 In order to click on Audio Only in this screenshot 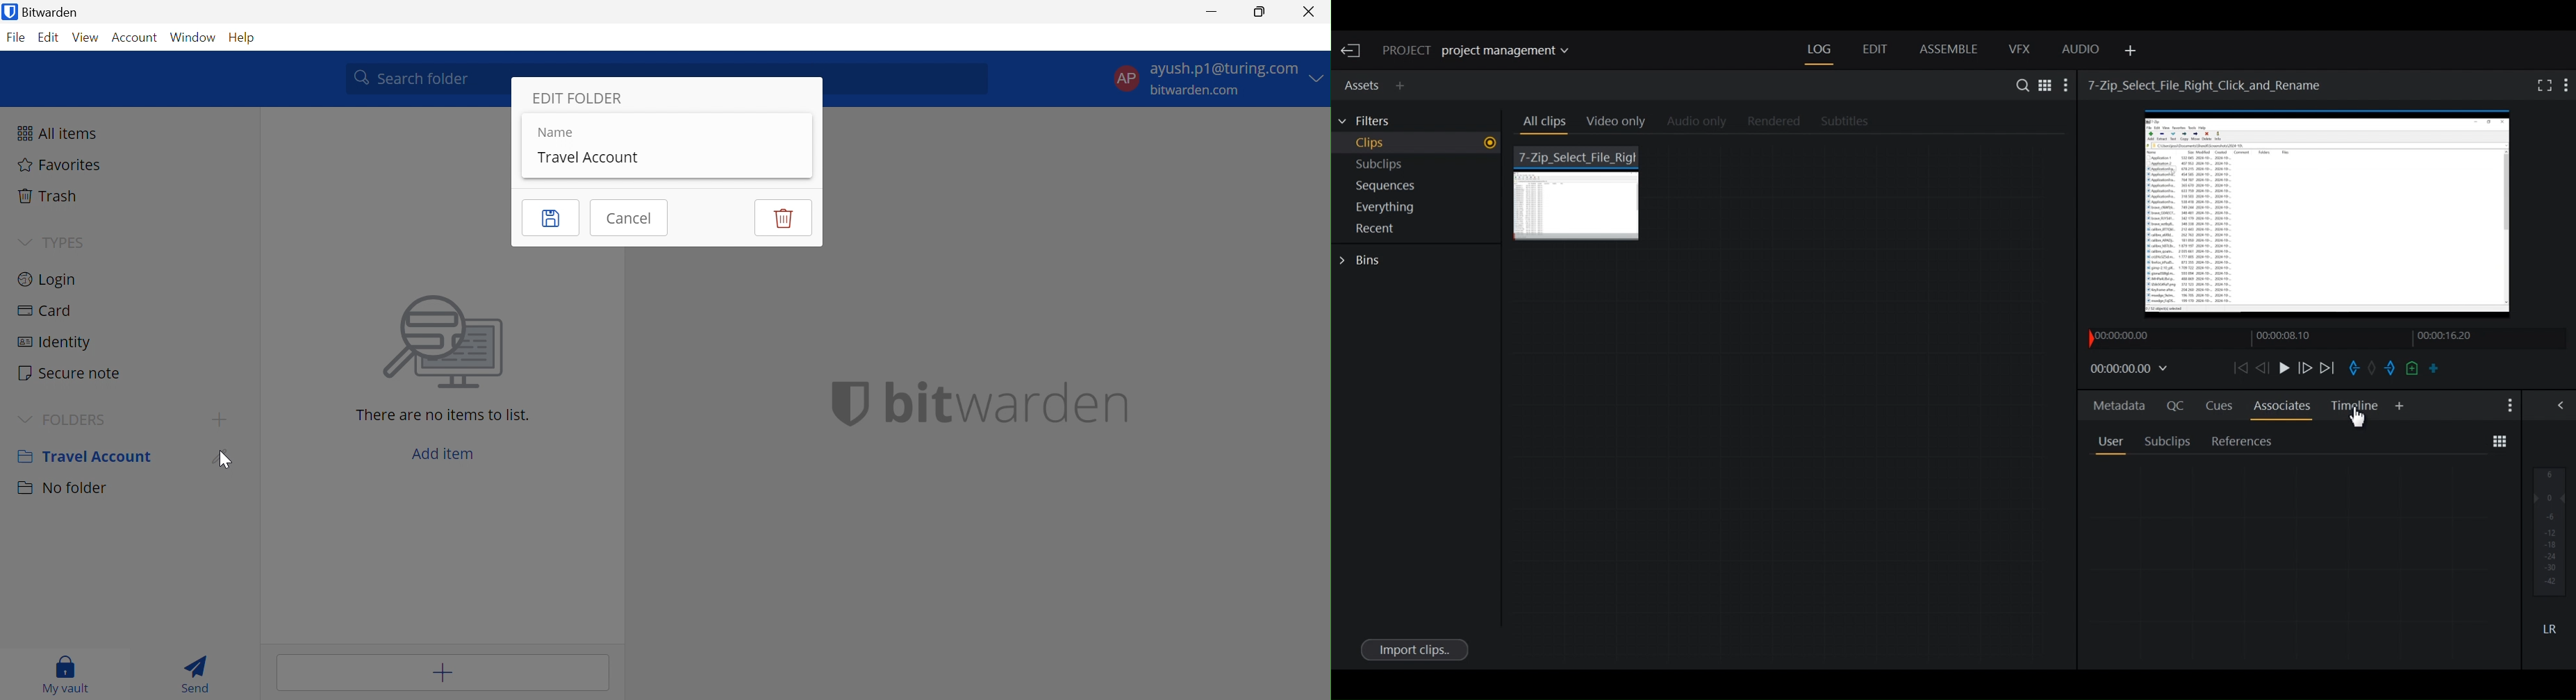, I will do `click(1701, 122)`.